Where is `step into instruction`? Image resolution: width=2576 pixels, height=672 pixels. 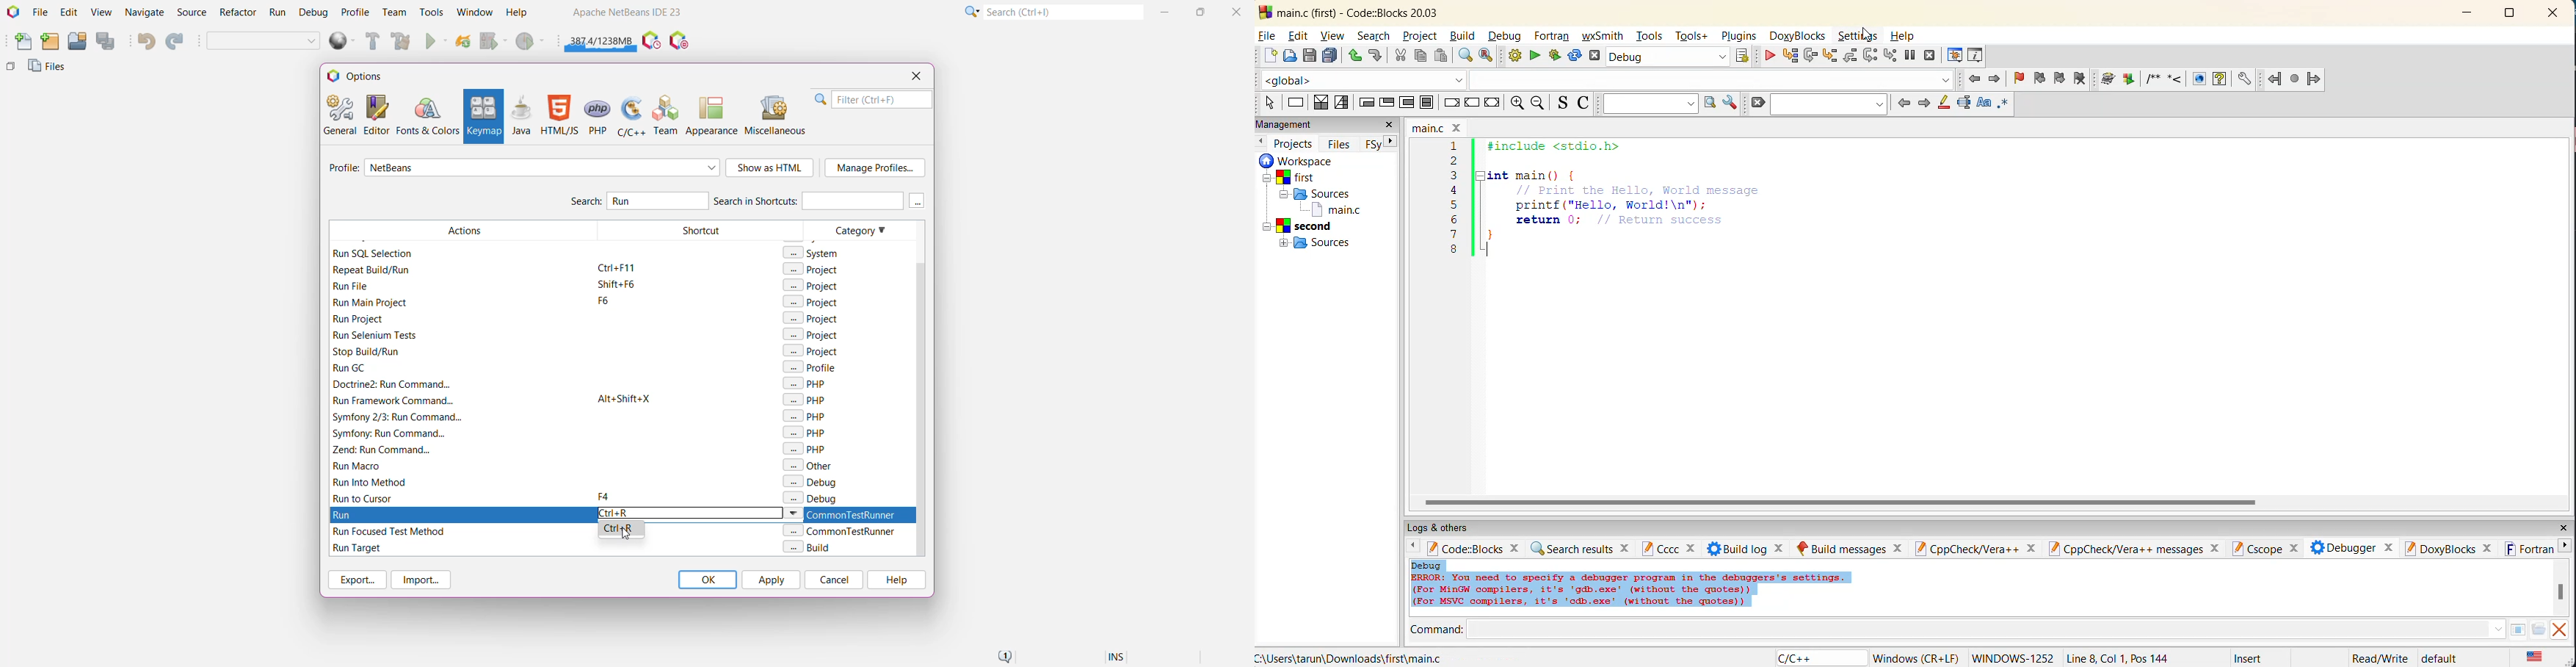
step into instruction is located at coordinates (1890, 57).